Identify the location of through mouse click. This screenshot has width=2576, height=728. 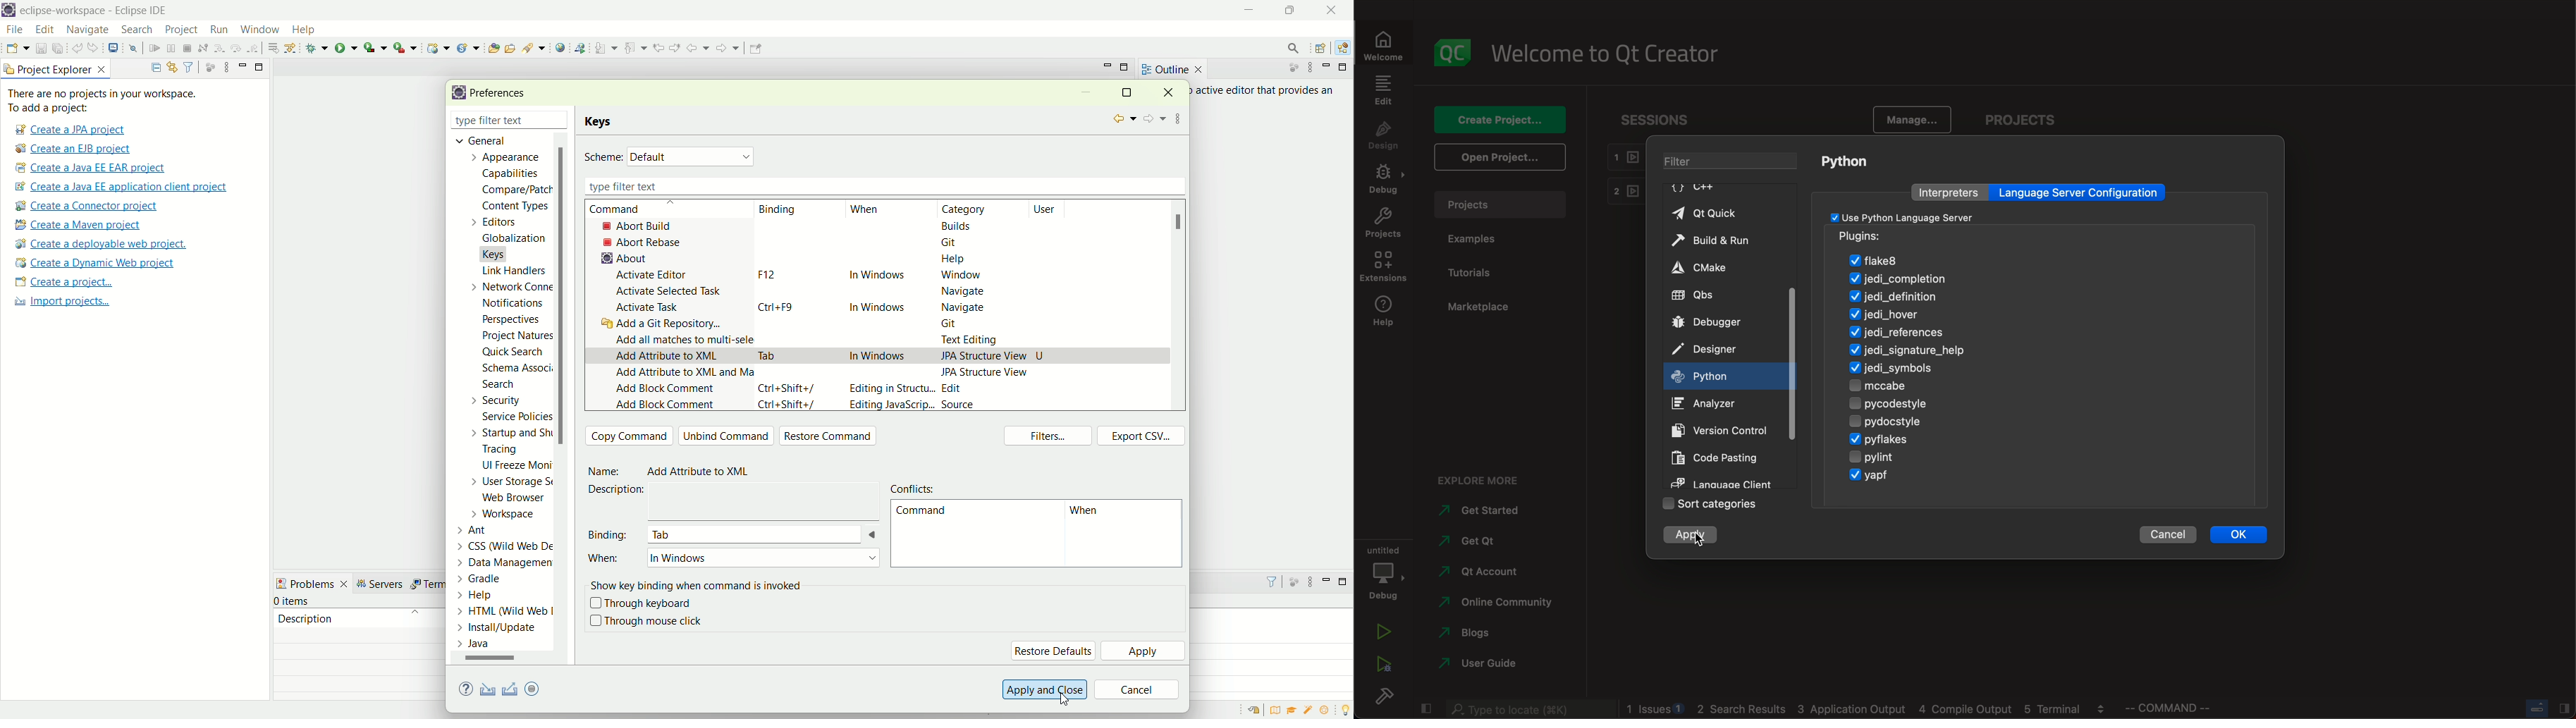
(646, 621).